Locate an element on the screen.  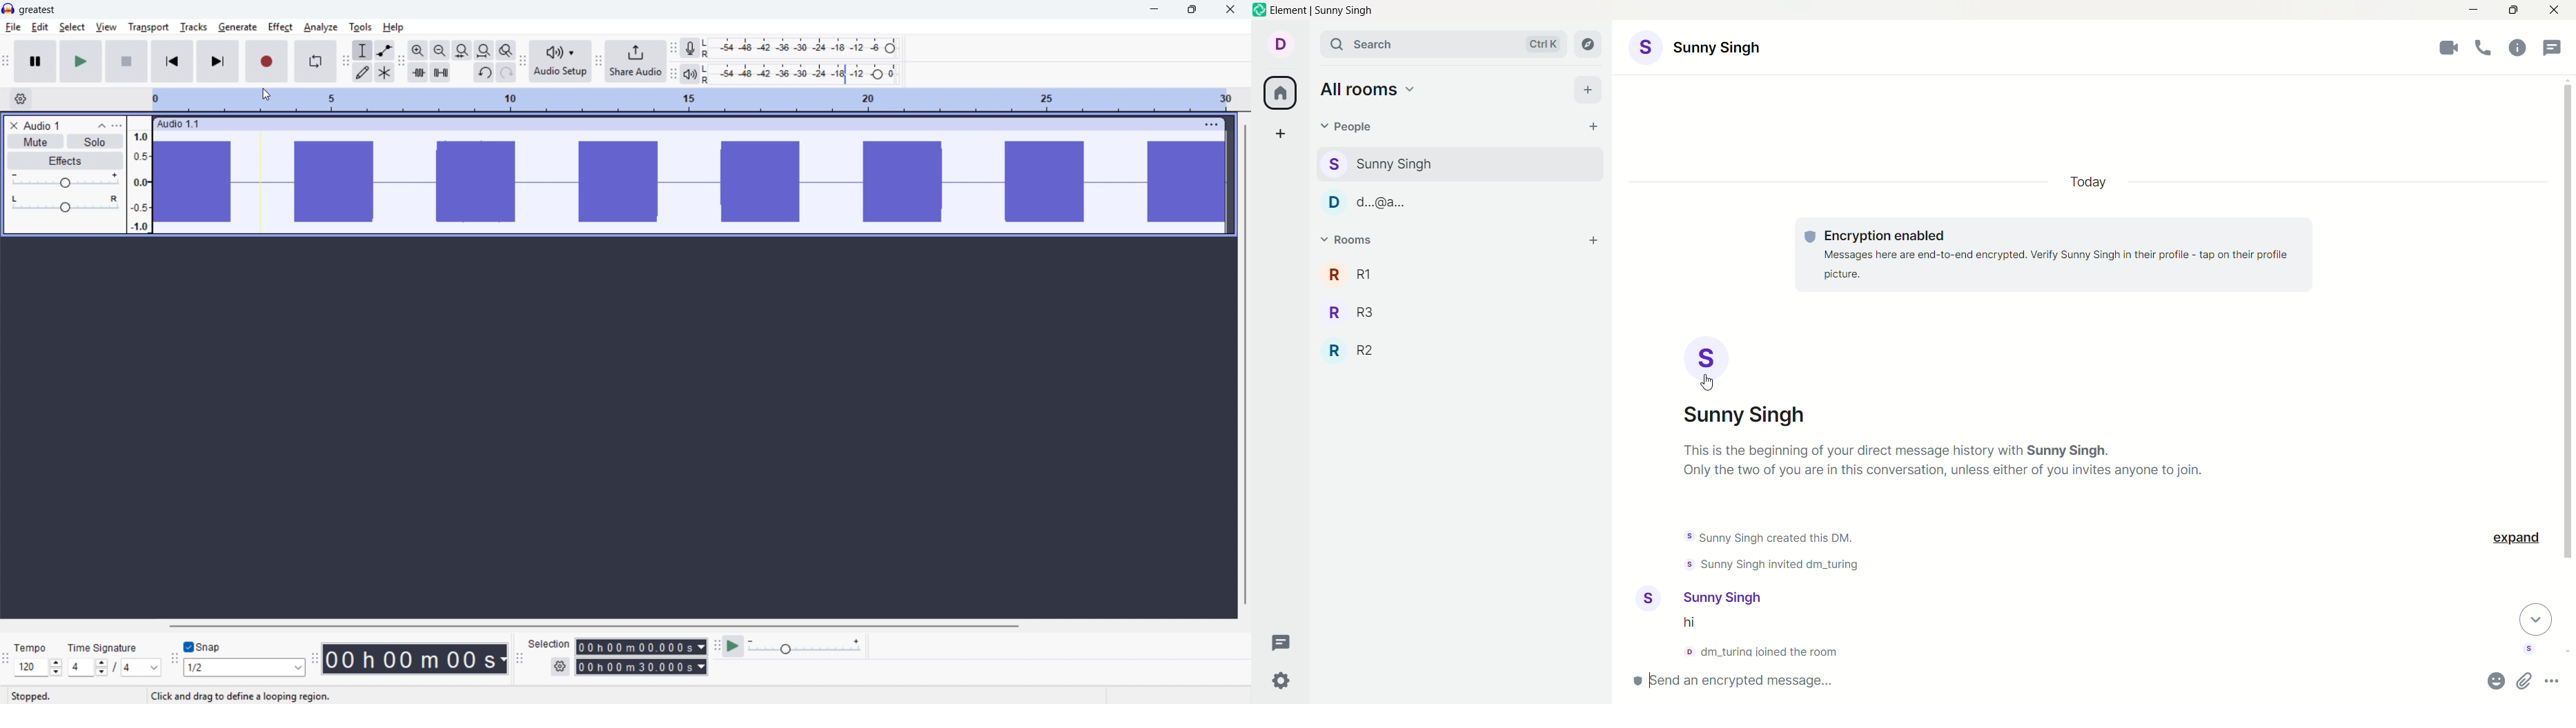
skip to end is located at coordinates (219, 61).